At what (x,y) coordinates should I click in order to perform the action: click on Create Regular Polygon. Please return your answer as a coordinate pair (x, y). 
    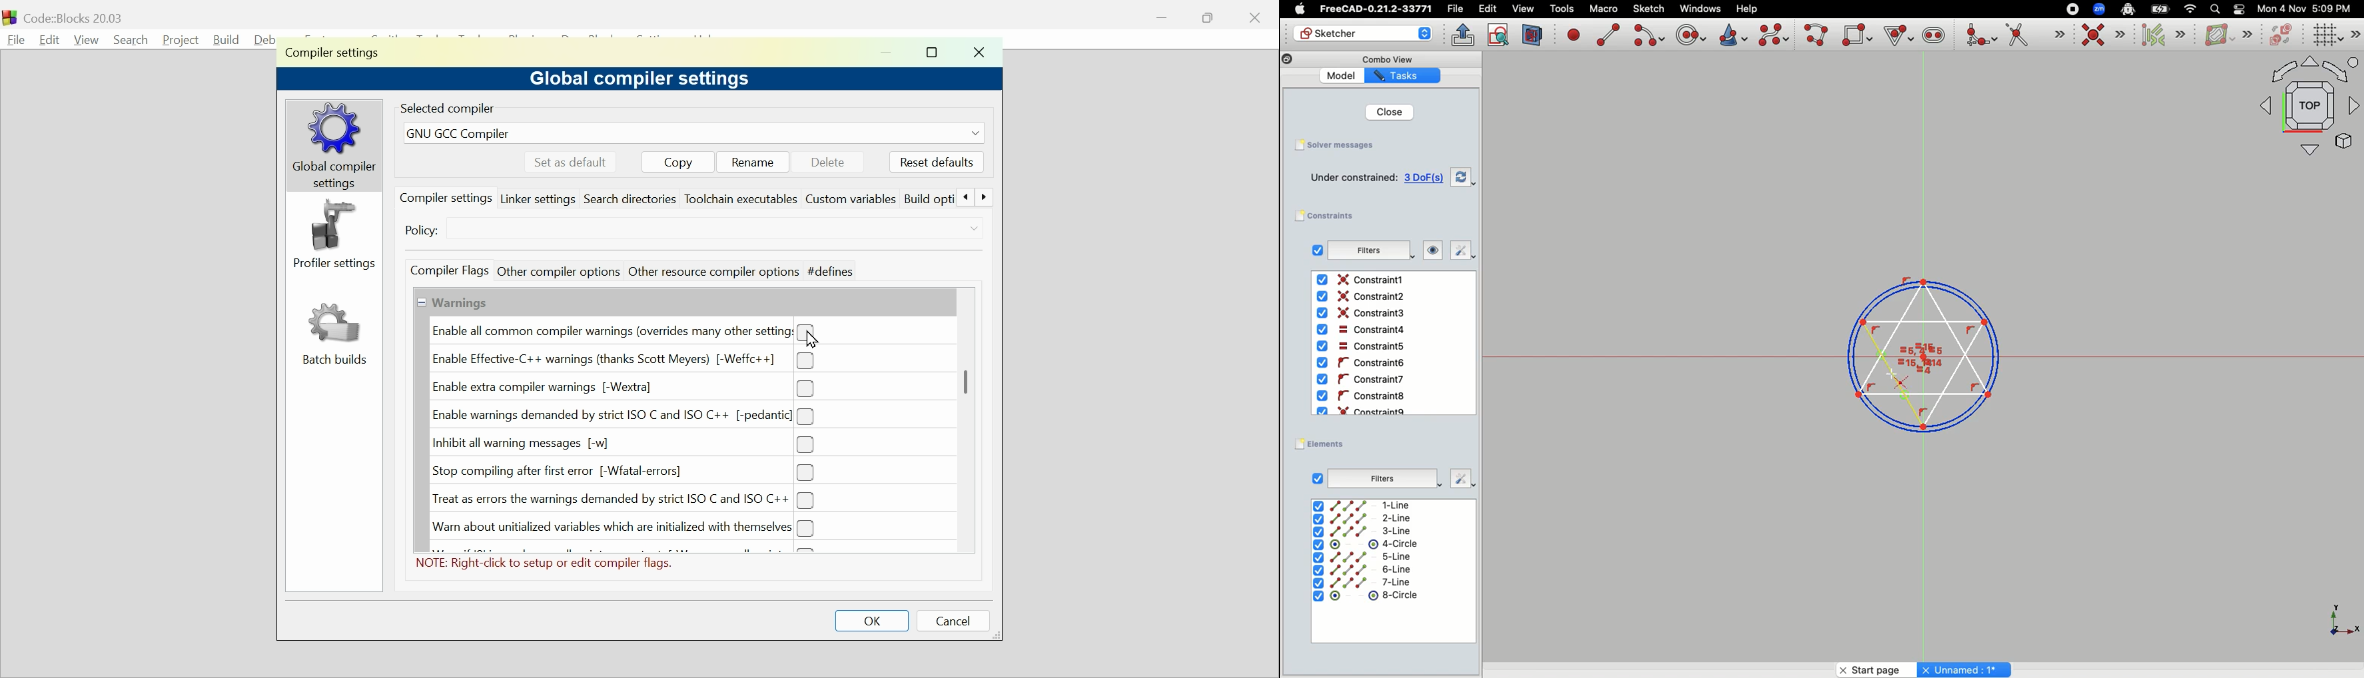
    Looking at the image, I should click on (1898, 36).